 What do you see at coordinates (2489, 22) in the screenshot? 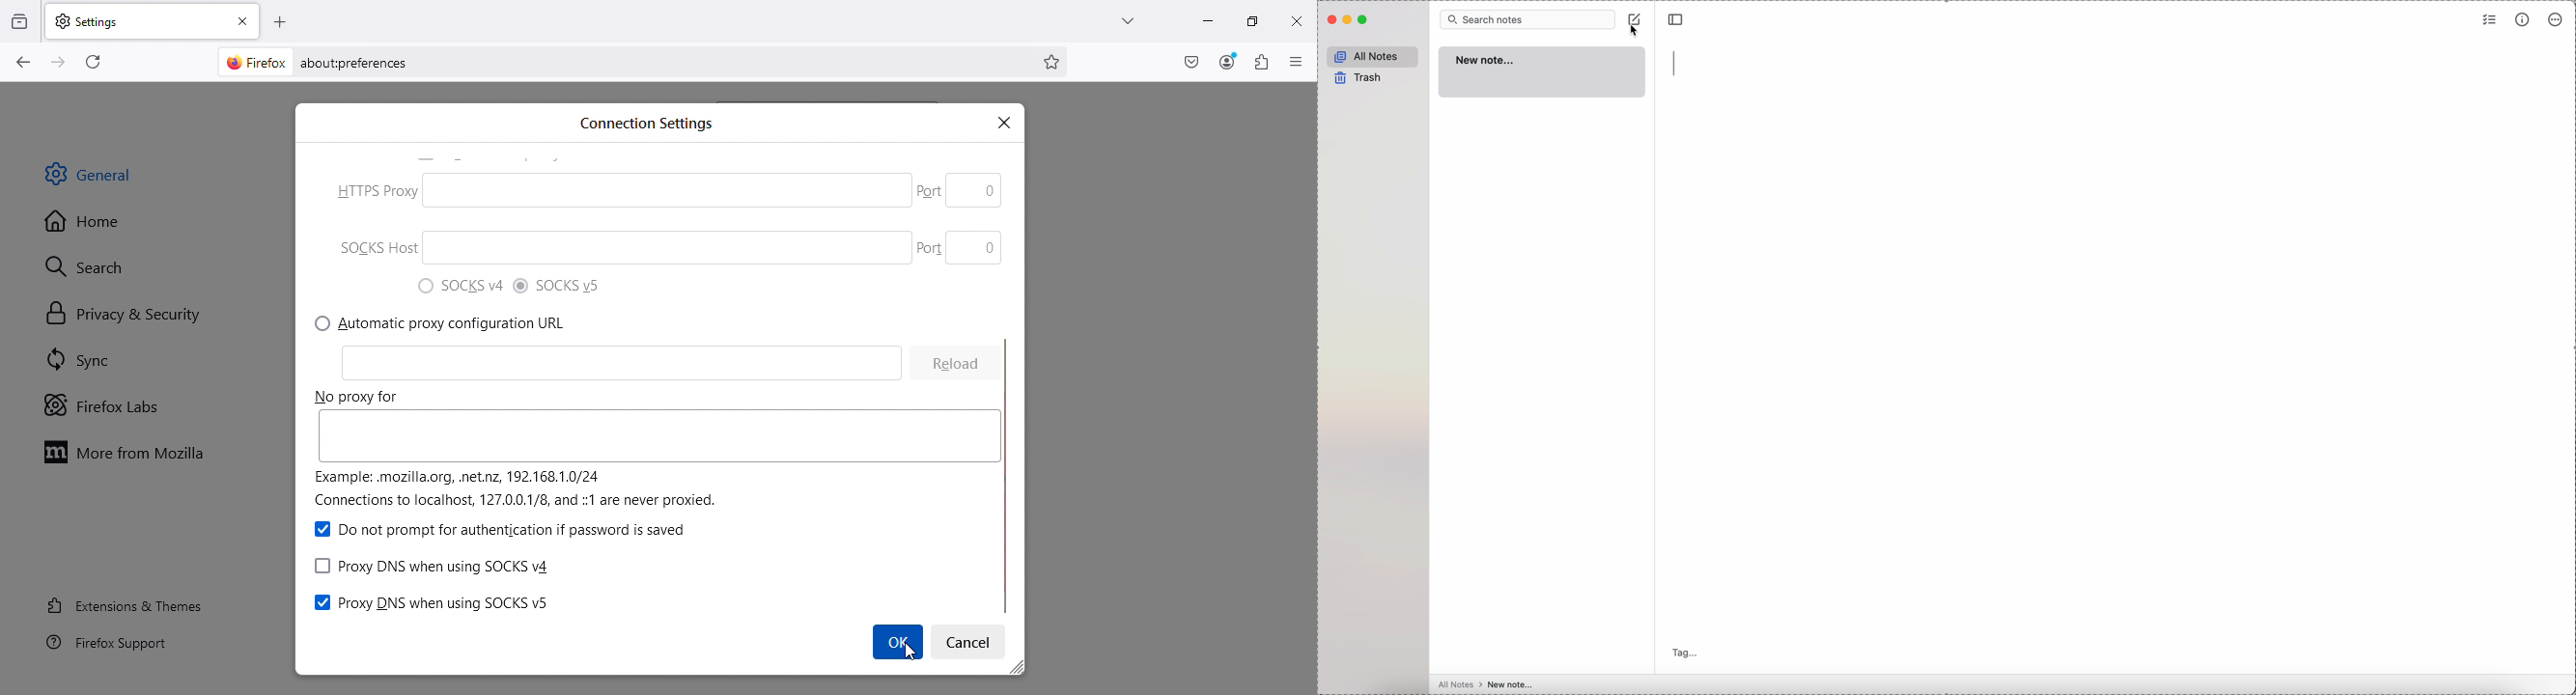
I see `check list` at bounding box center [2489, 22].